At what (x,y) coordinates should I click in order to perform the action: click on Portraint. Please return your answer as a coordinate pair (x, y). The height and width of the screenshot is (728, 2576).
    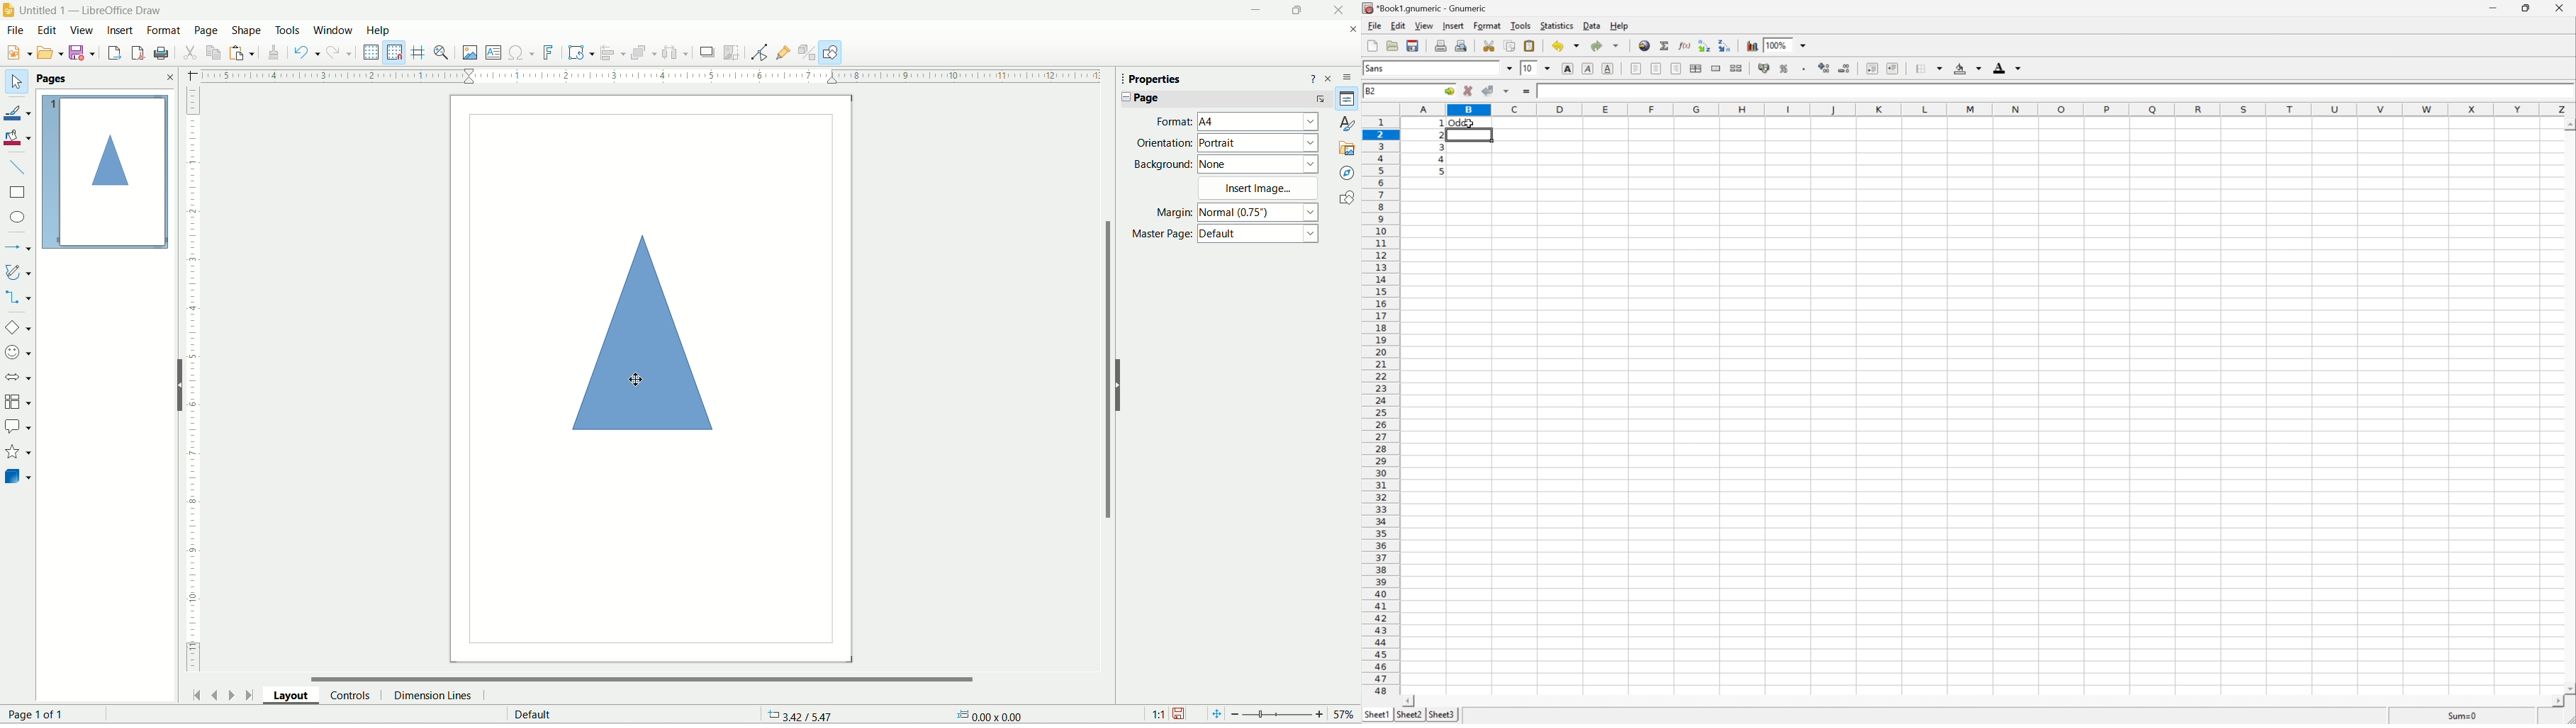
    Looking at the image, I should click on (1258, 143).